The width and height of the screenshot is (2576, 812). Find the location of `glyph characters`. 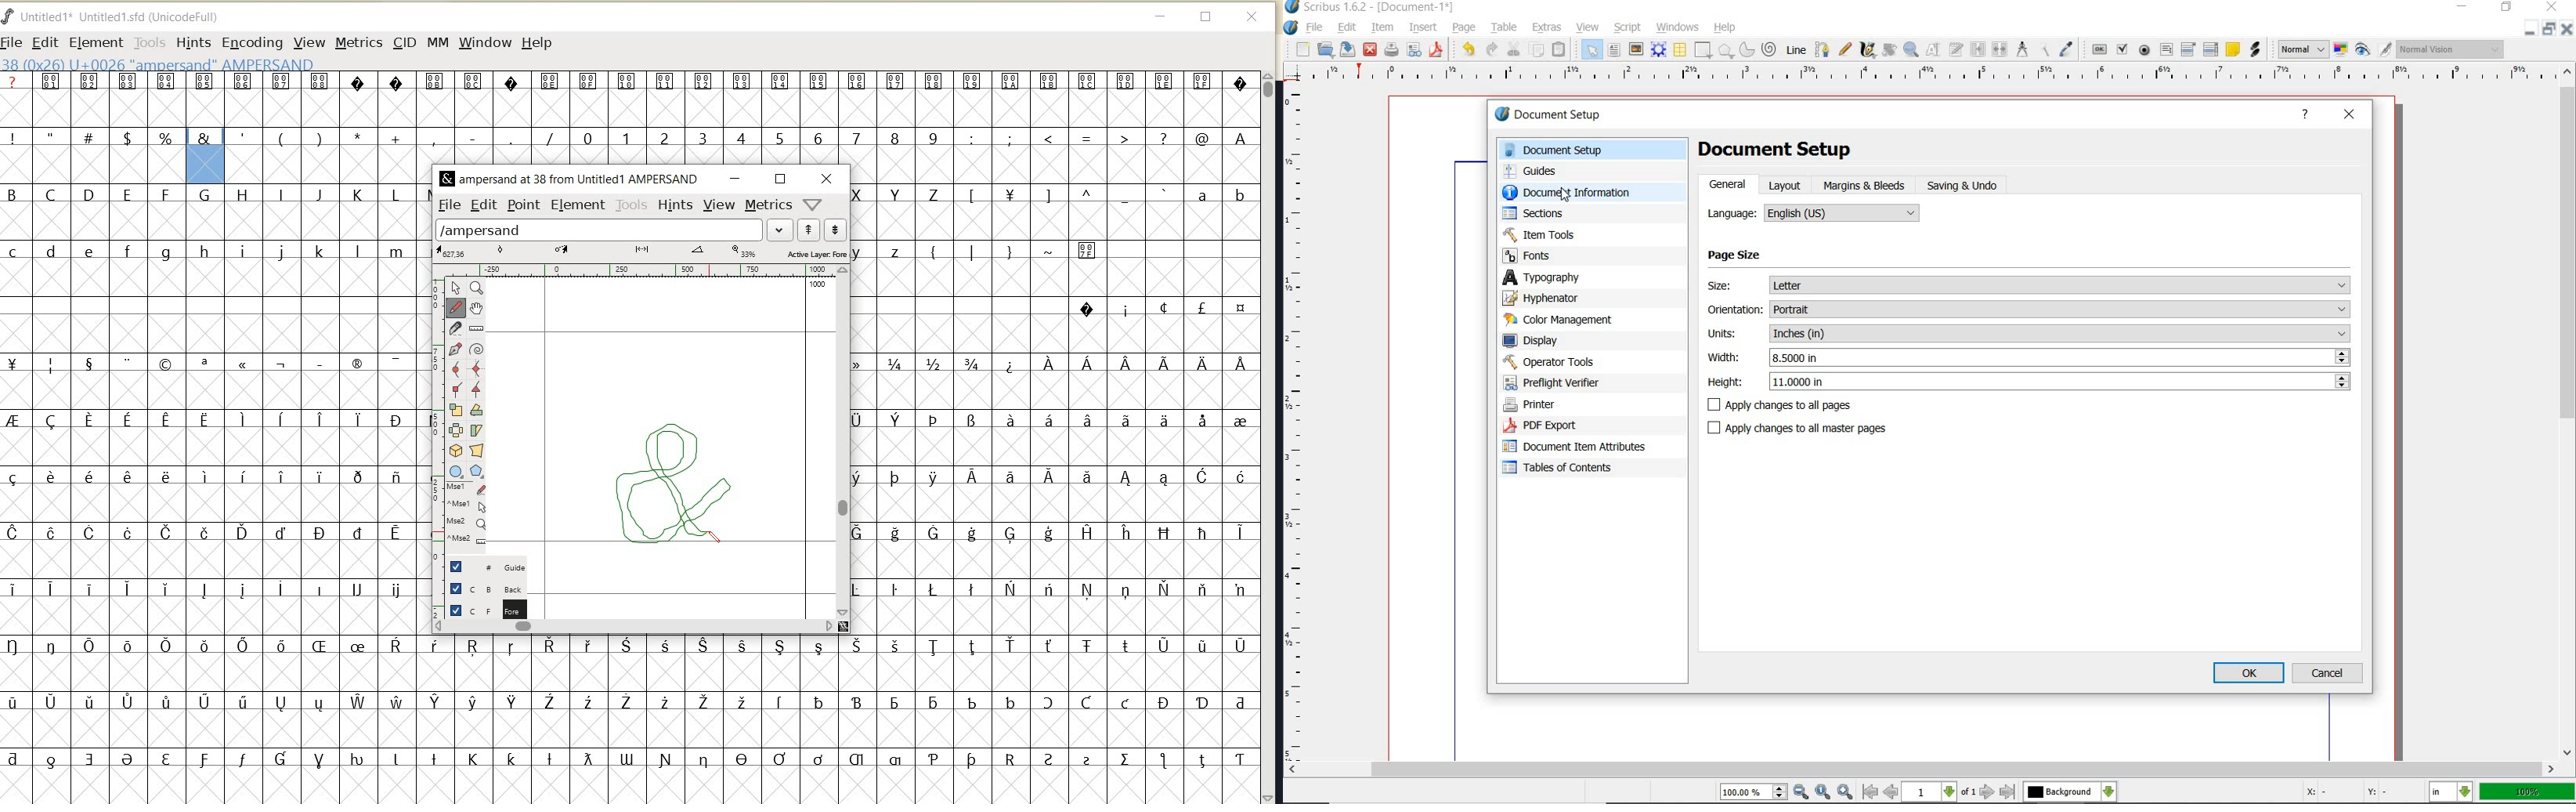

glyph characters is located at coordinates (838, 712).